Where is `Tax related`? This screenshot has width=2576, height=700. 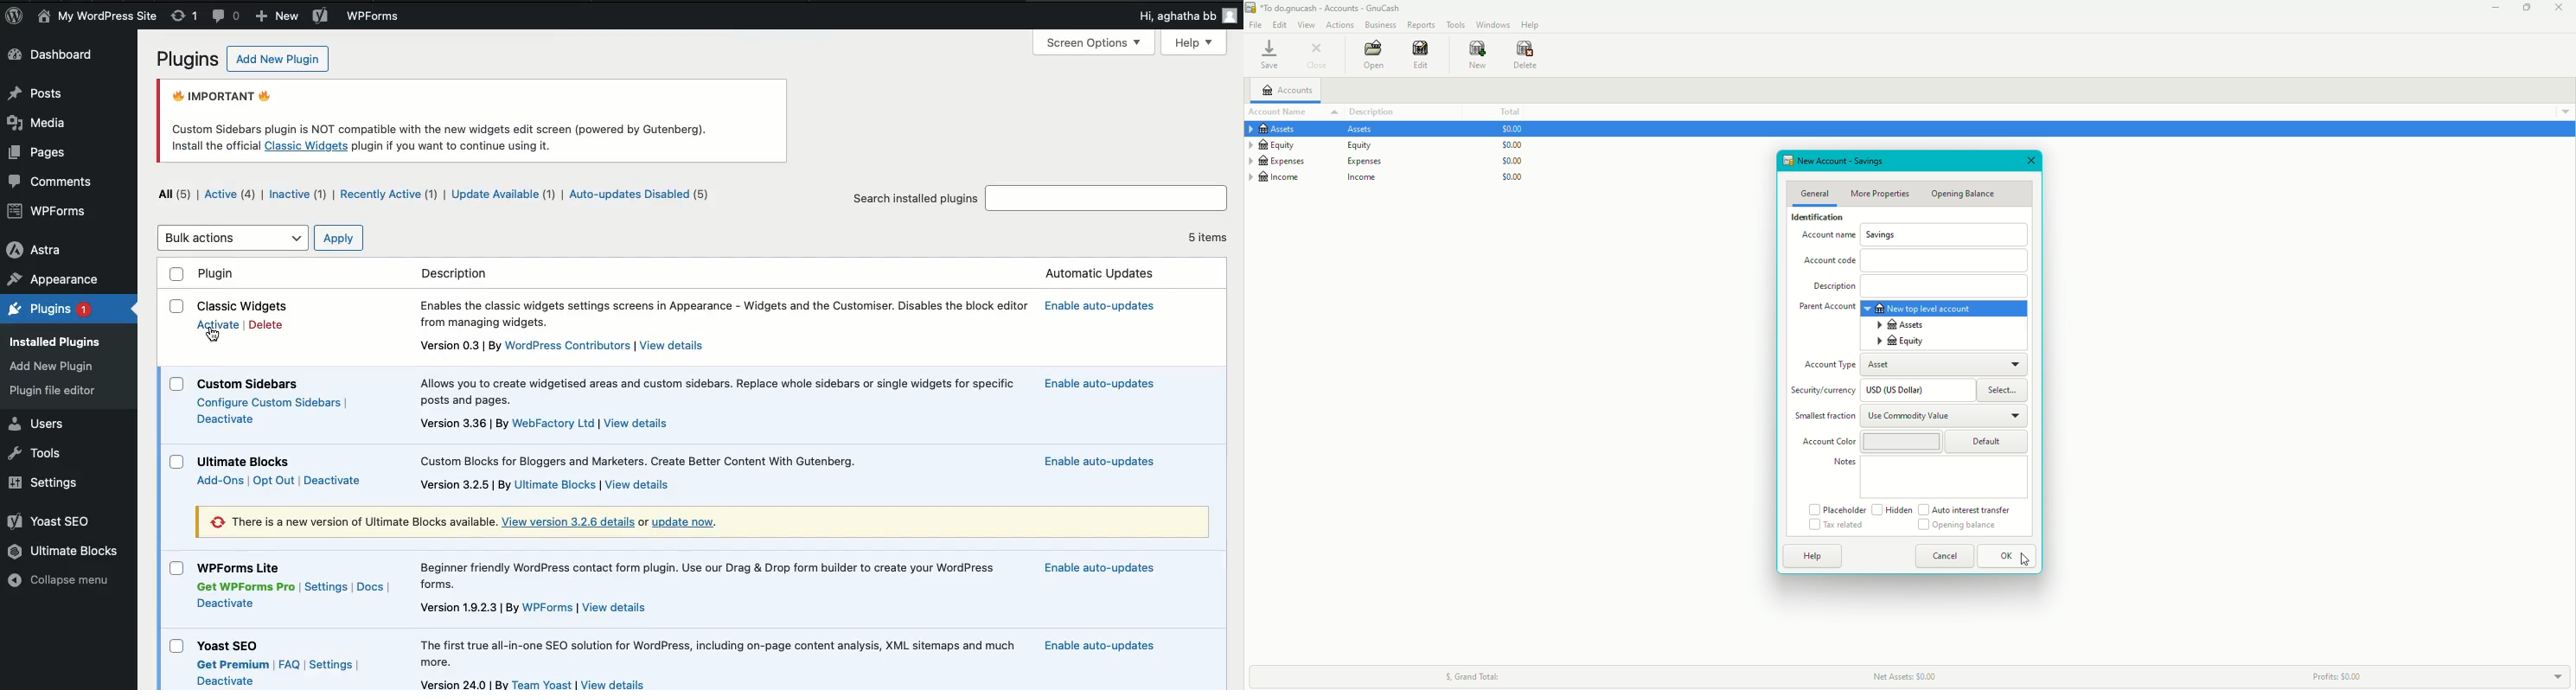 Tax related is located at coordinates (1837, 526).